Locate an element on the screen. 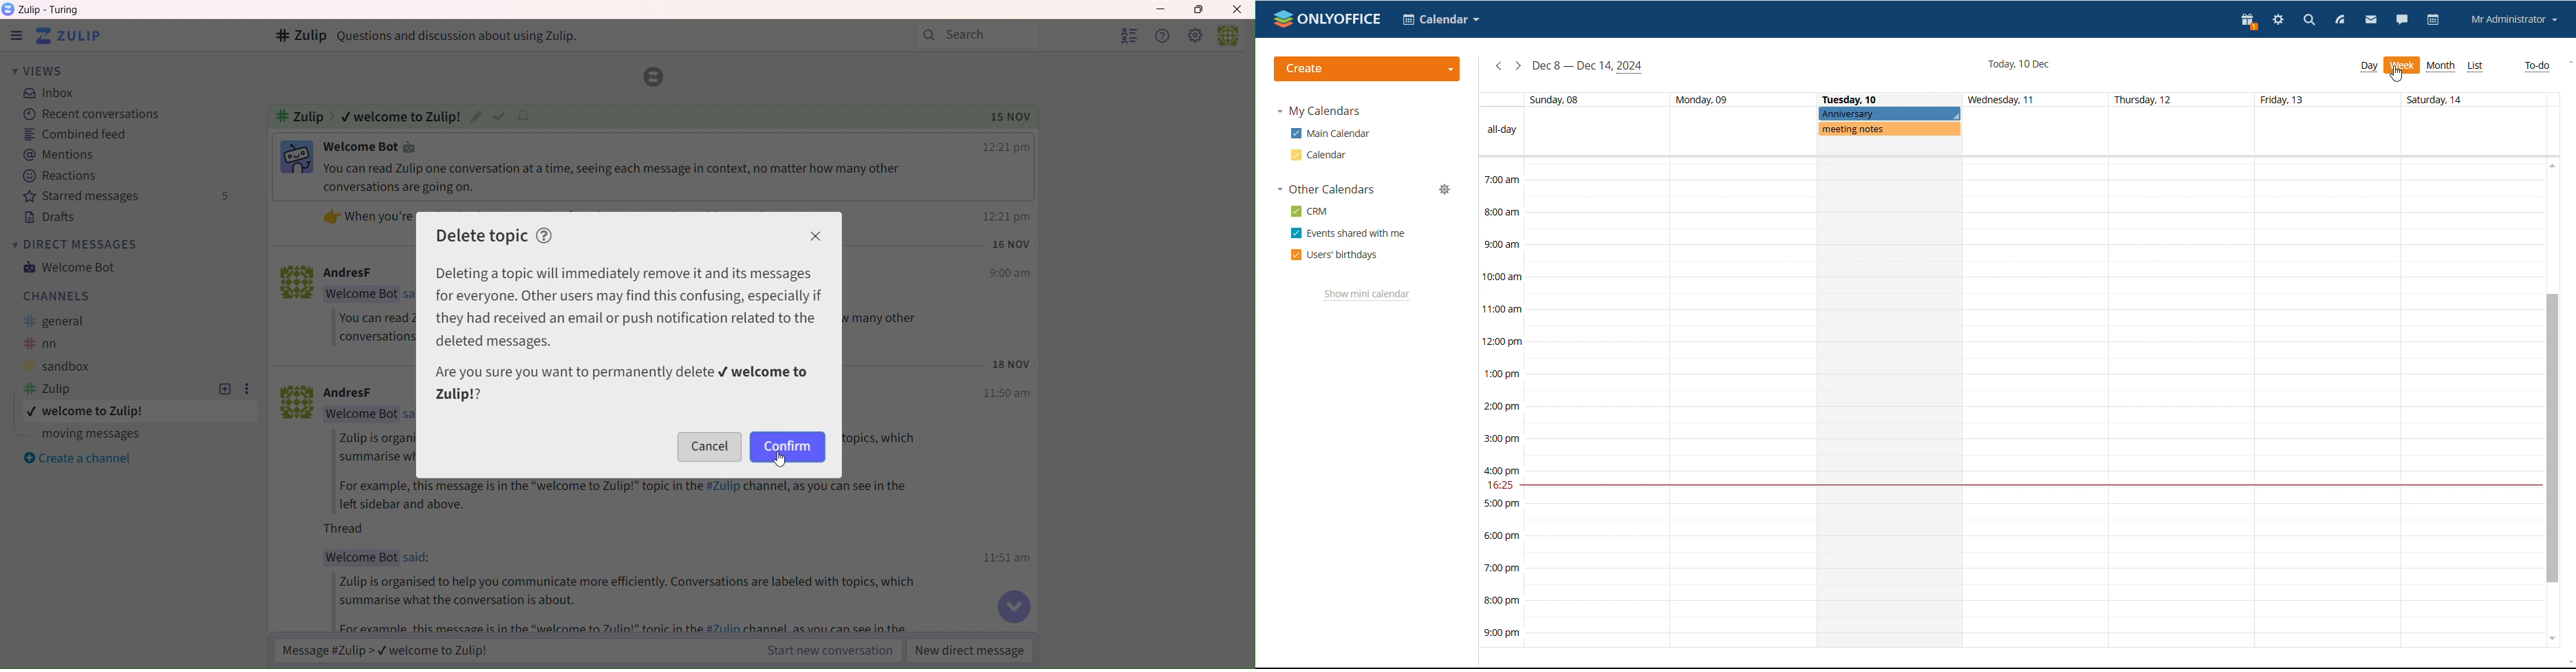 The width and height of the screenshot is (2576, 672). crm is located at coordinates (1310, 211).